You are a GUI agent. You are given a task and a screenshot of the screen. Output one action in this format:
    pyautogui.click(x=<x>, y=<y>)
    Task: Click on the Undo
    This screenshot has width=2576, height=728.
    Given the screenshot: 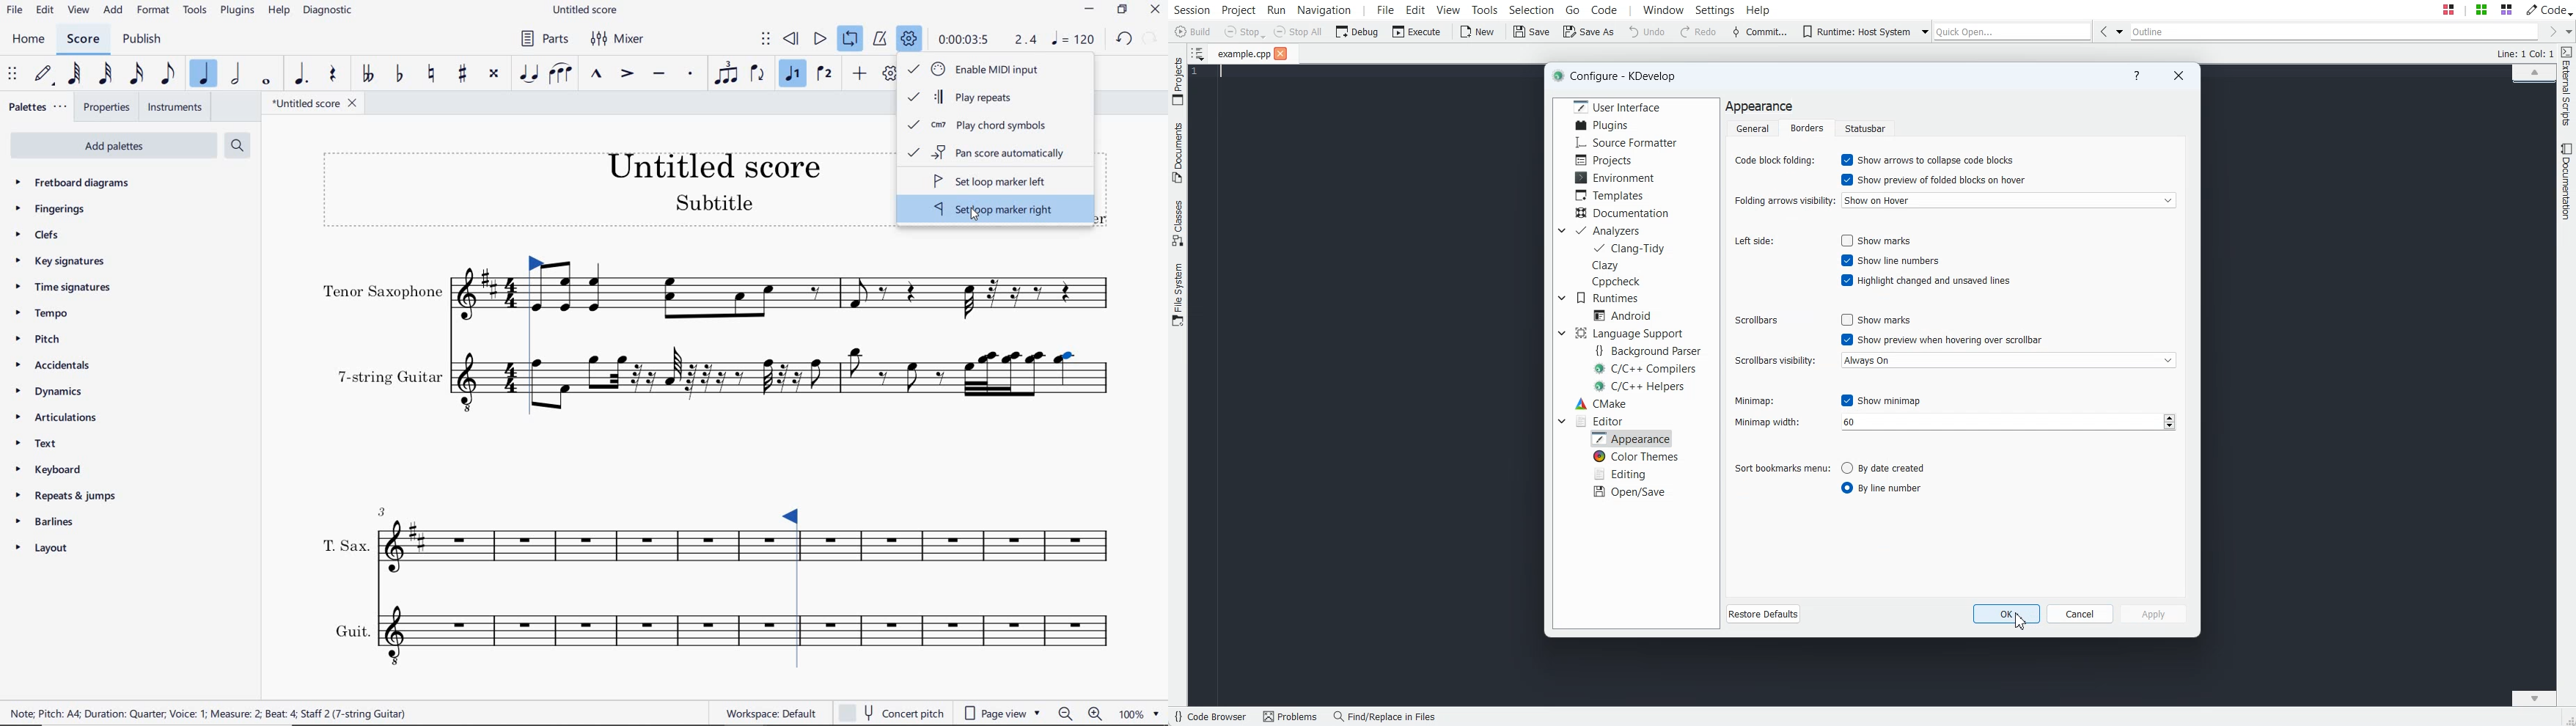 What is the action you would take?
    pyautogui.click(x=1647, y=32)
    